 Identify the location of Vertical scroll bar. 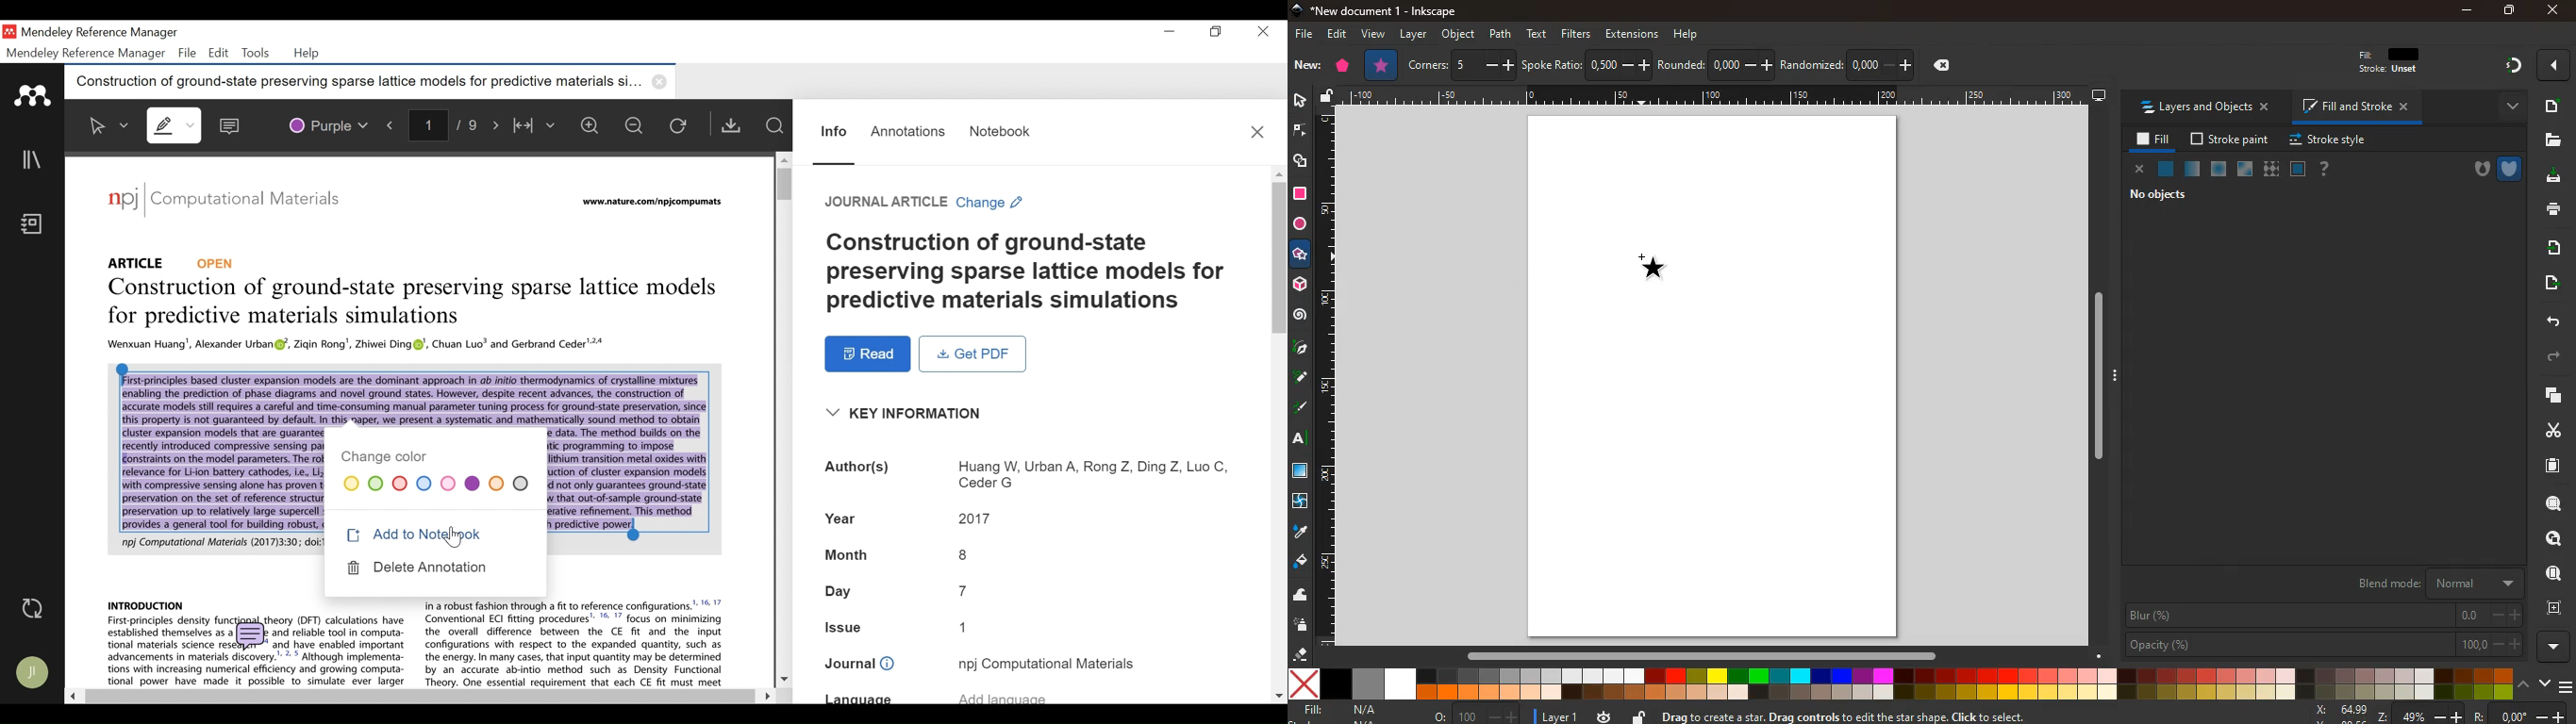
(2102, 379).